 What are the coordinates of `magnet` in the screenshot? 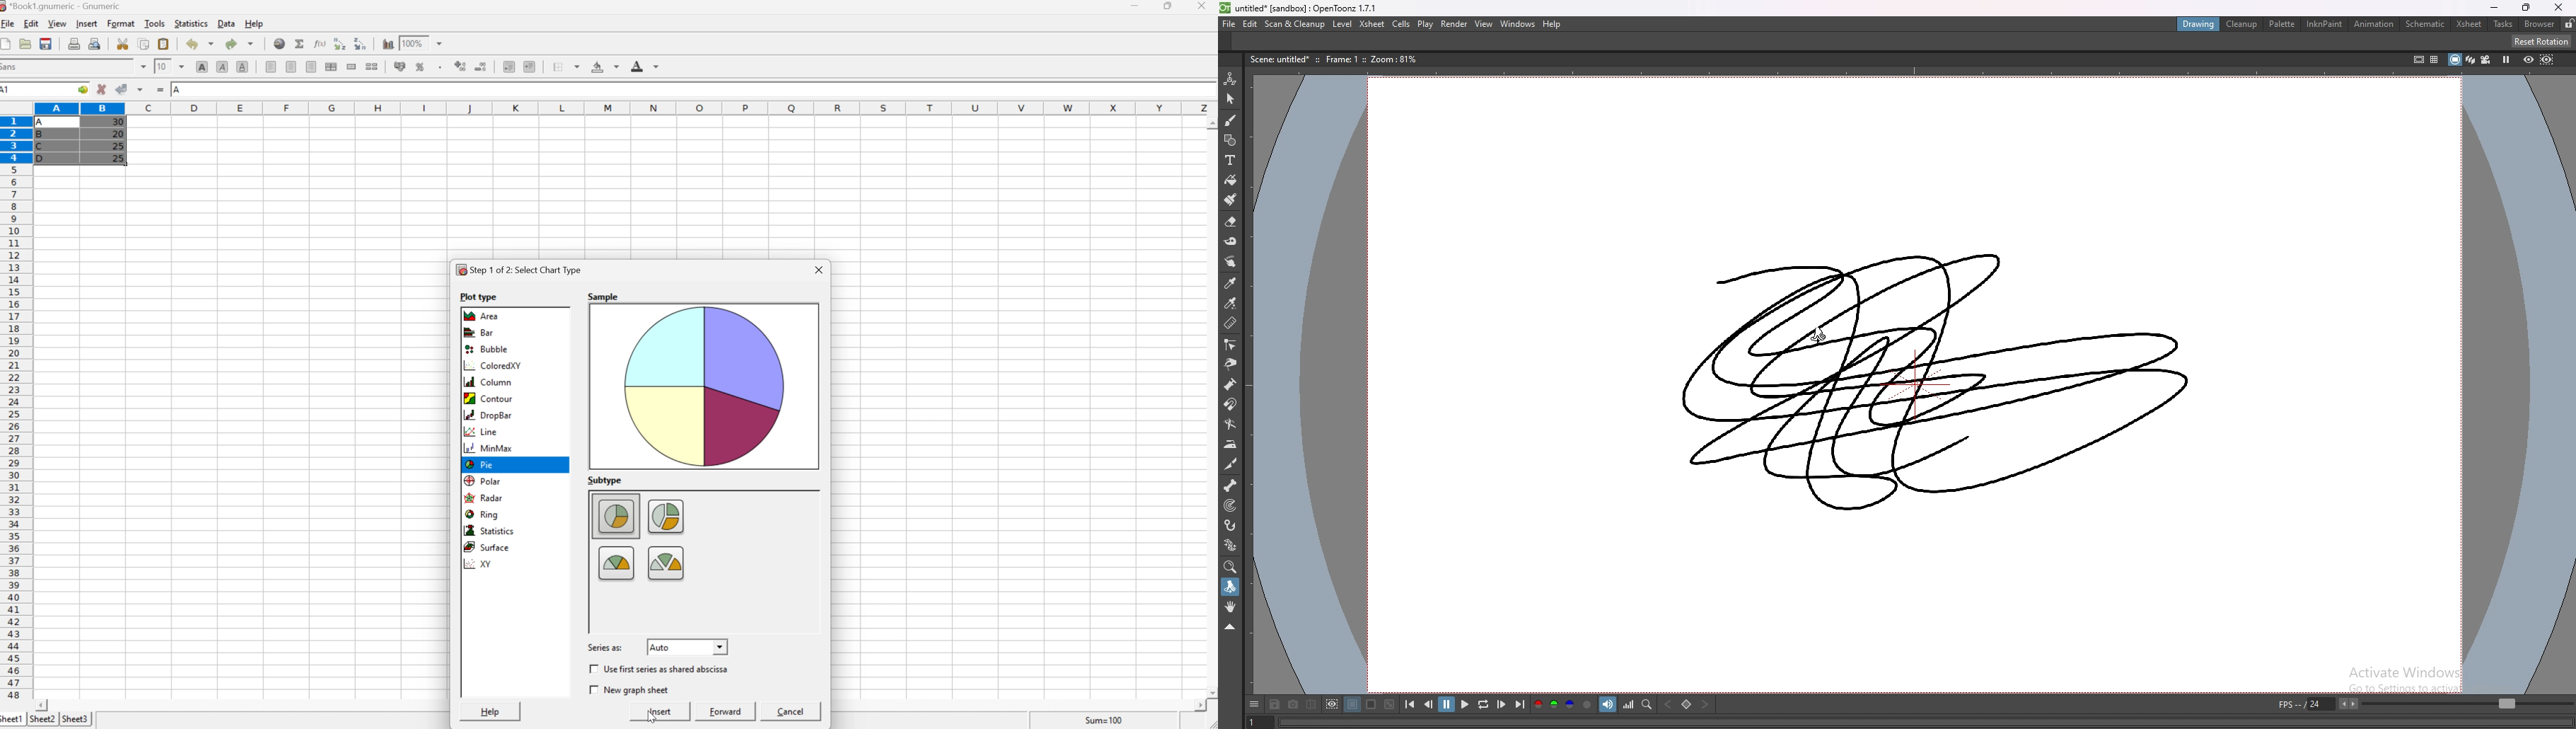 It's located at (1229, 404).